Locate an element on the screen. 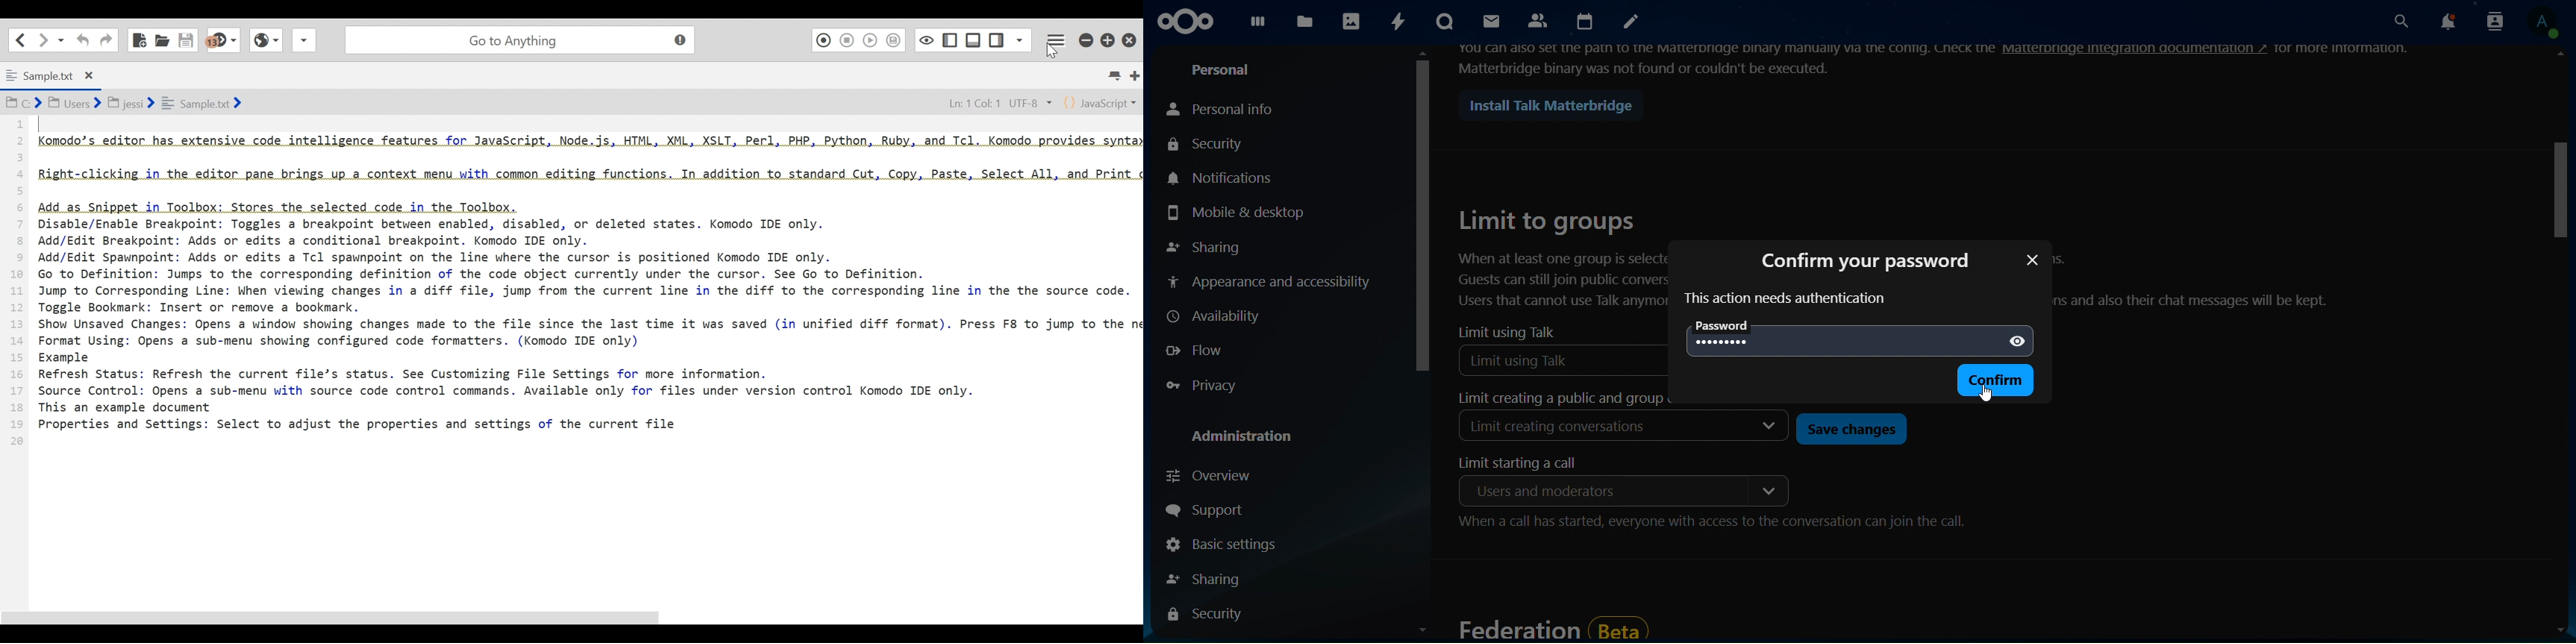 The image size is (2576, 644). notifications is located at coordinates (2443, 22).